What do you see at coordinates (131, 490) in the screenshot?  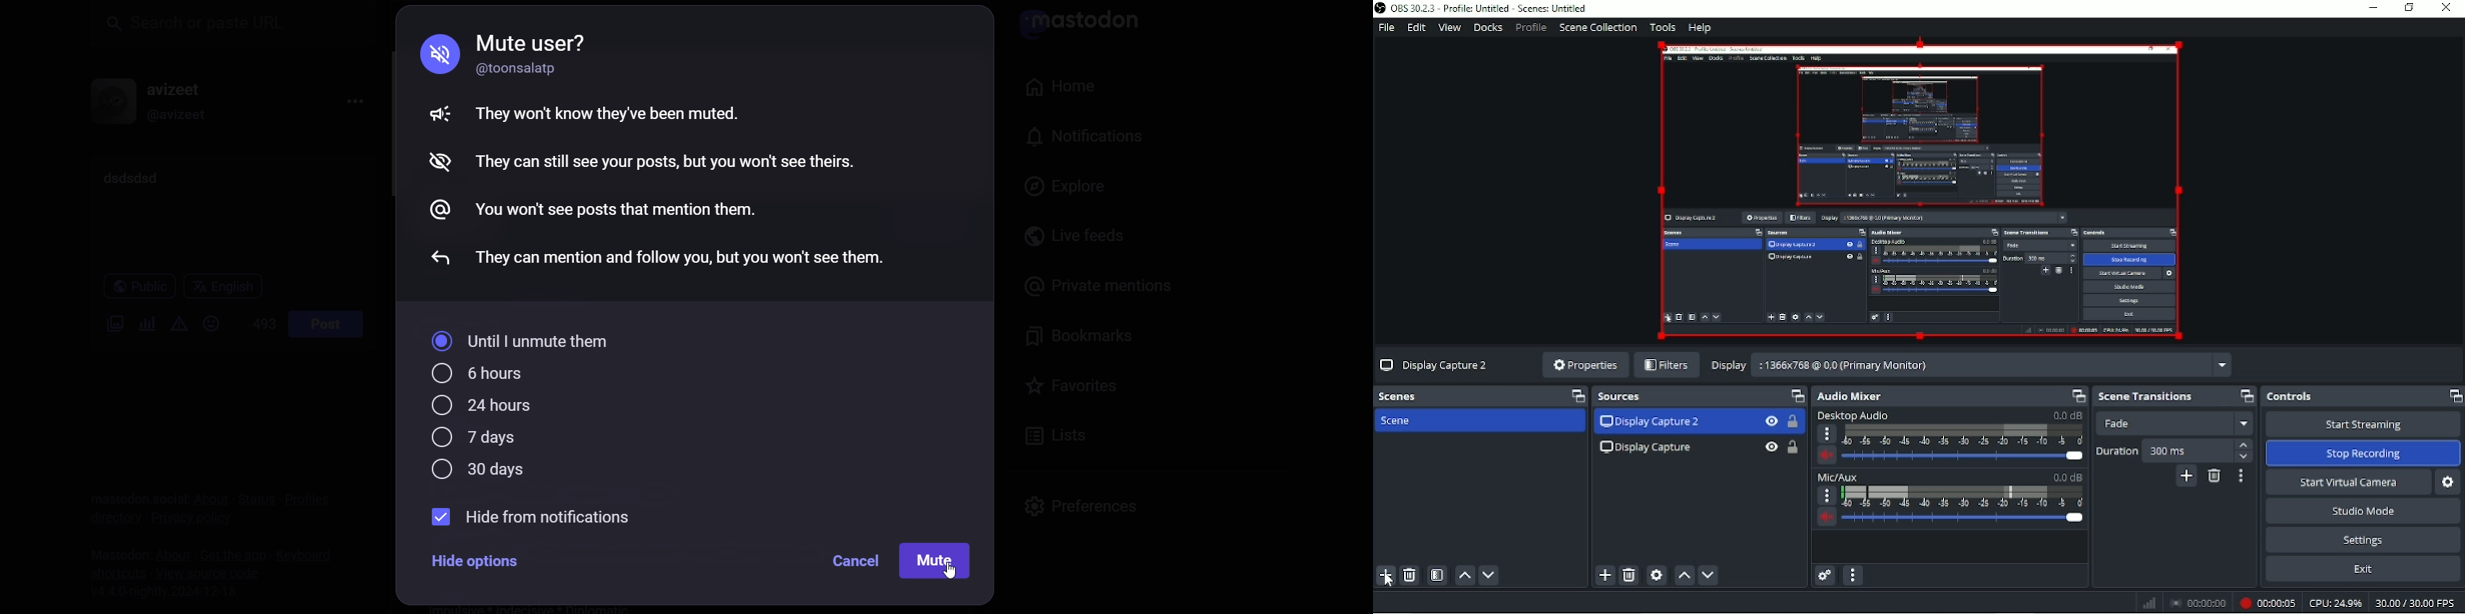 I see `text` at bounding box center [131, 490].